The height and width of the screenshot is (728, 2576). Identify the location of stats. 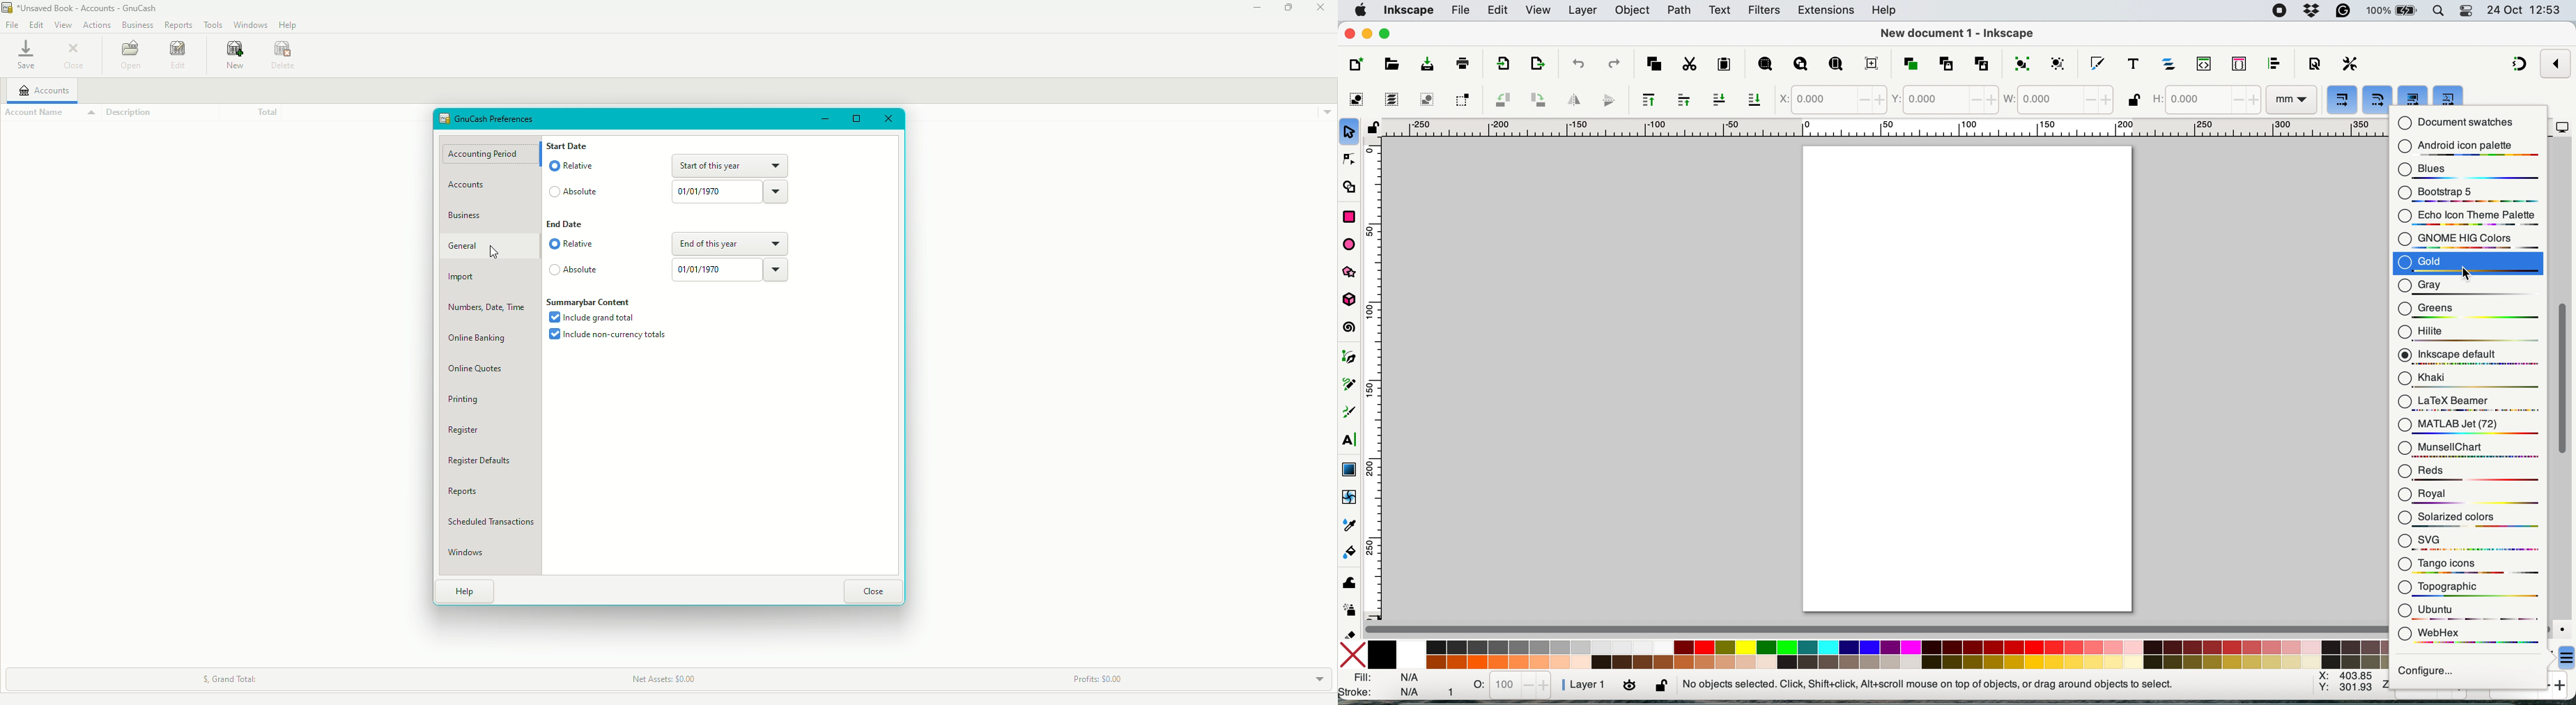
(1513, 686).